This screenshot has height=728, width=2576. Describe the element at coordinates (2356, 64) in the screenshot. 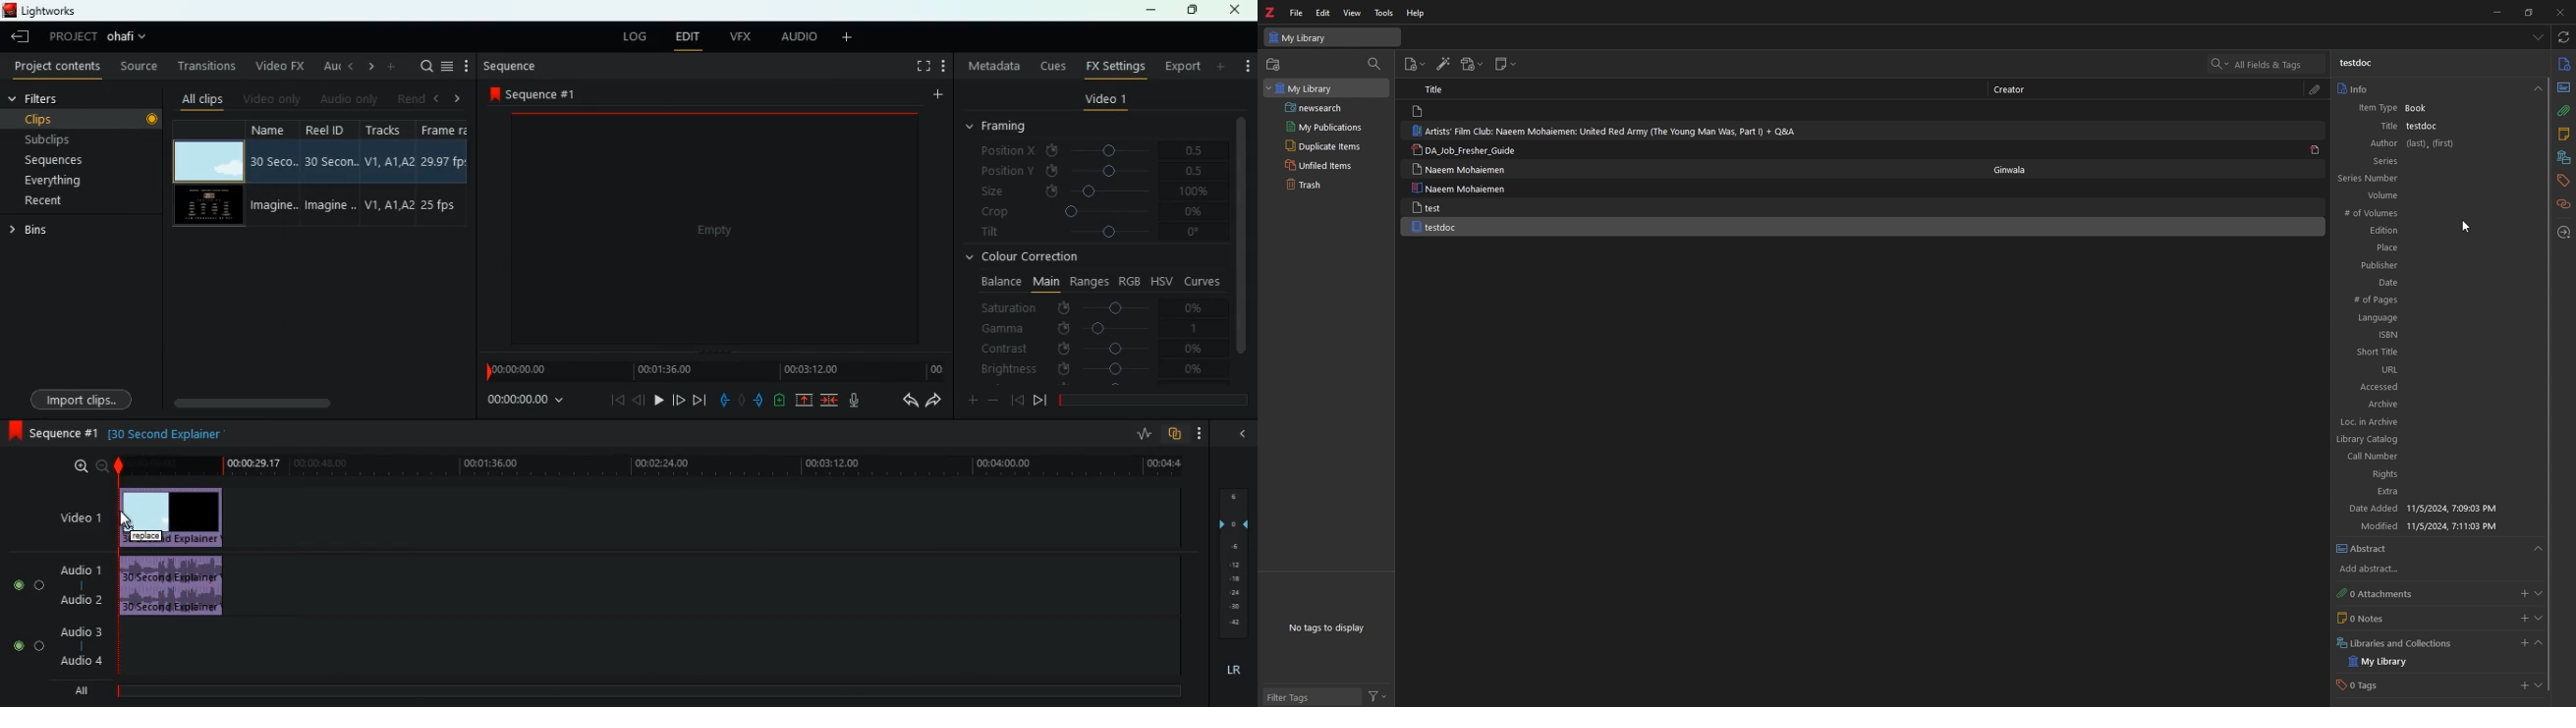

I see `testdoc` at that location.